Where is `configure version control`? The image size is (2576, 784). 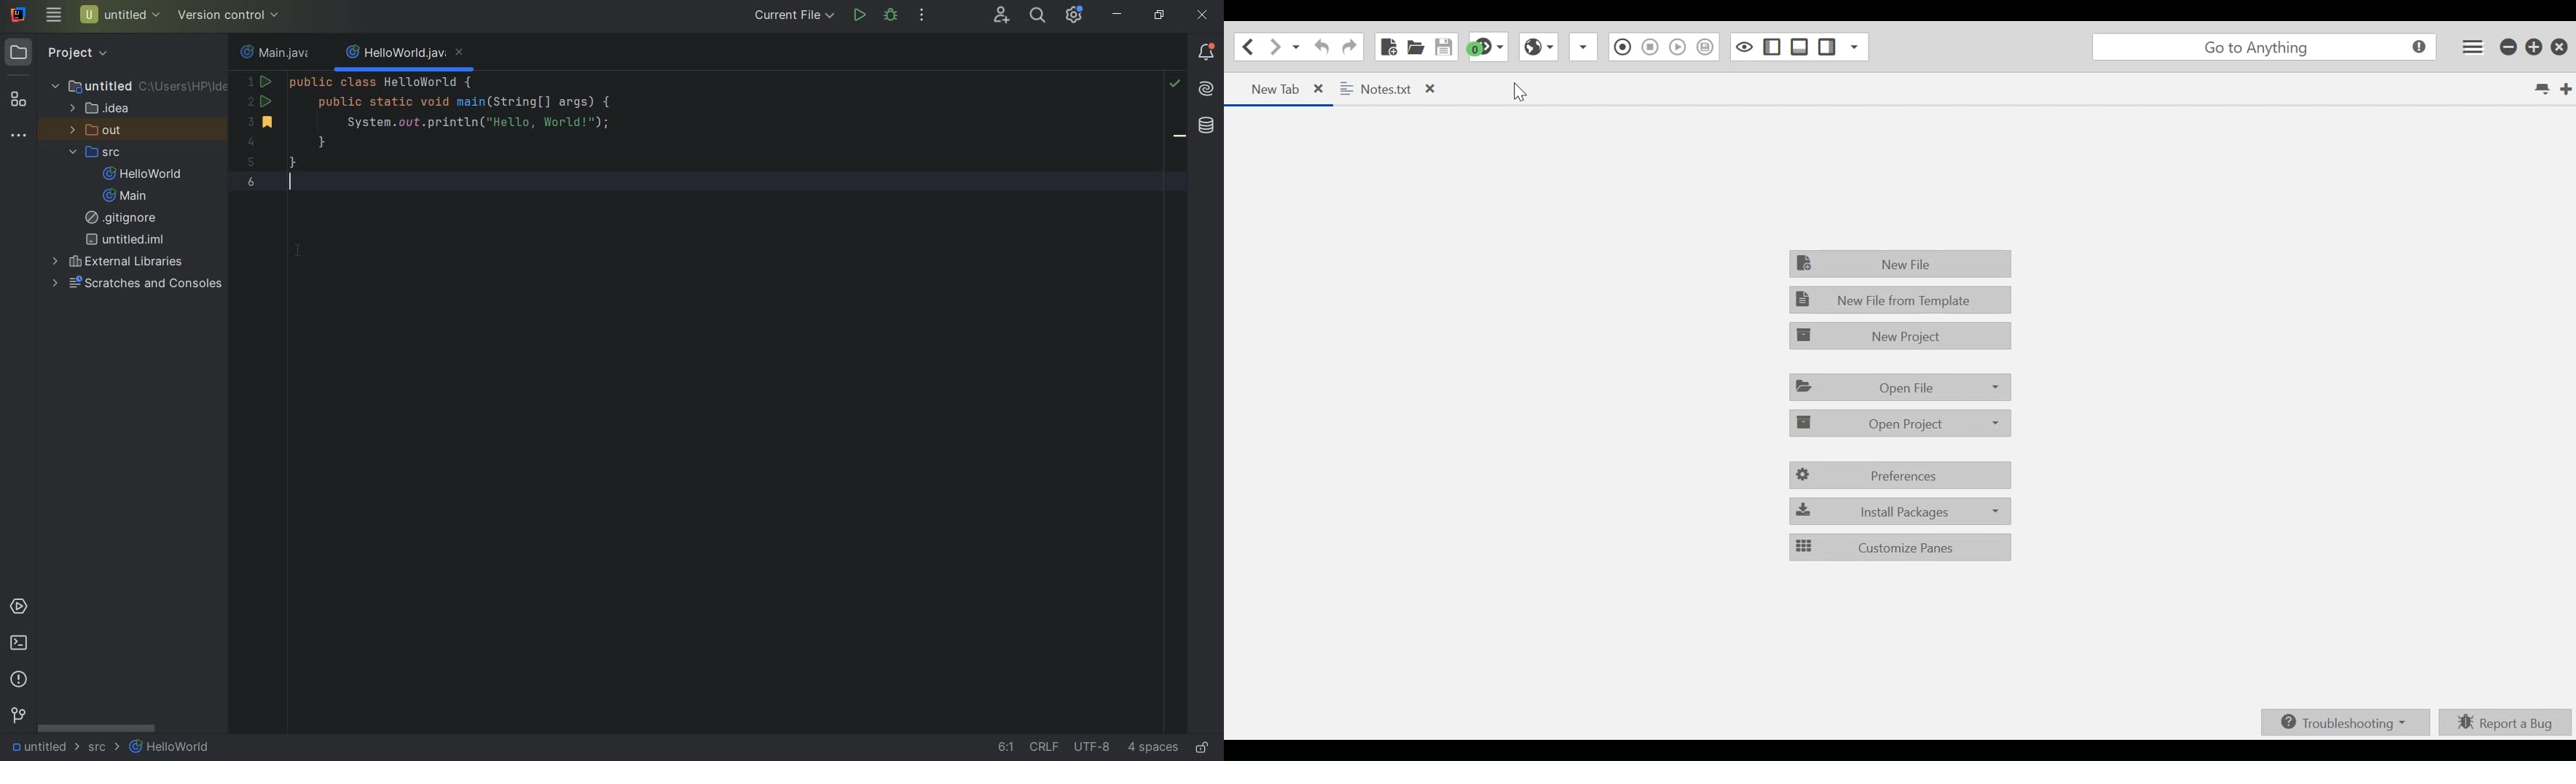 configure version control is located at coordinates (227, 15).